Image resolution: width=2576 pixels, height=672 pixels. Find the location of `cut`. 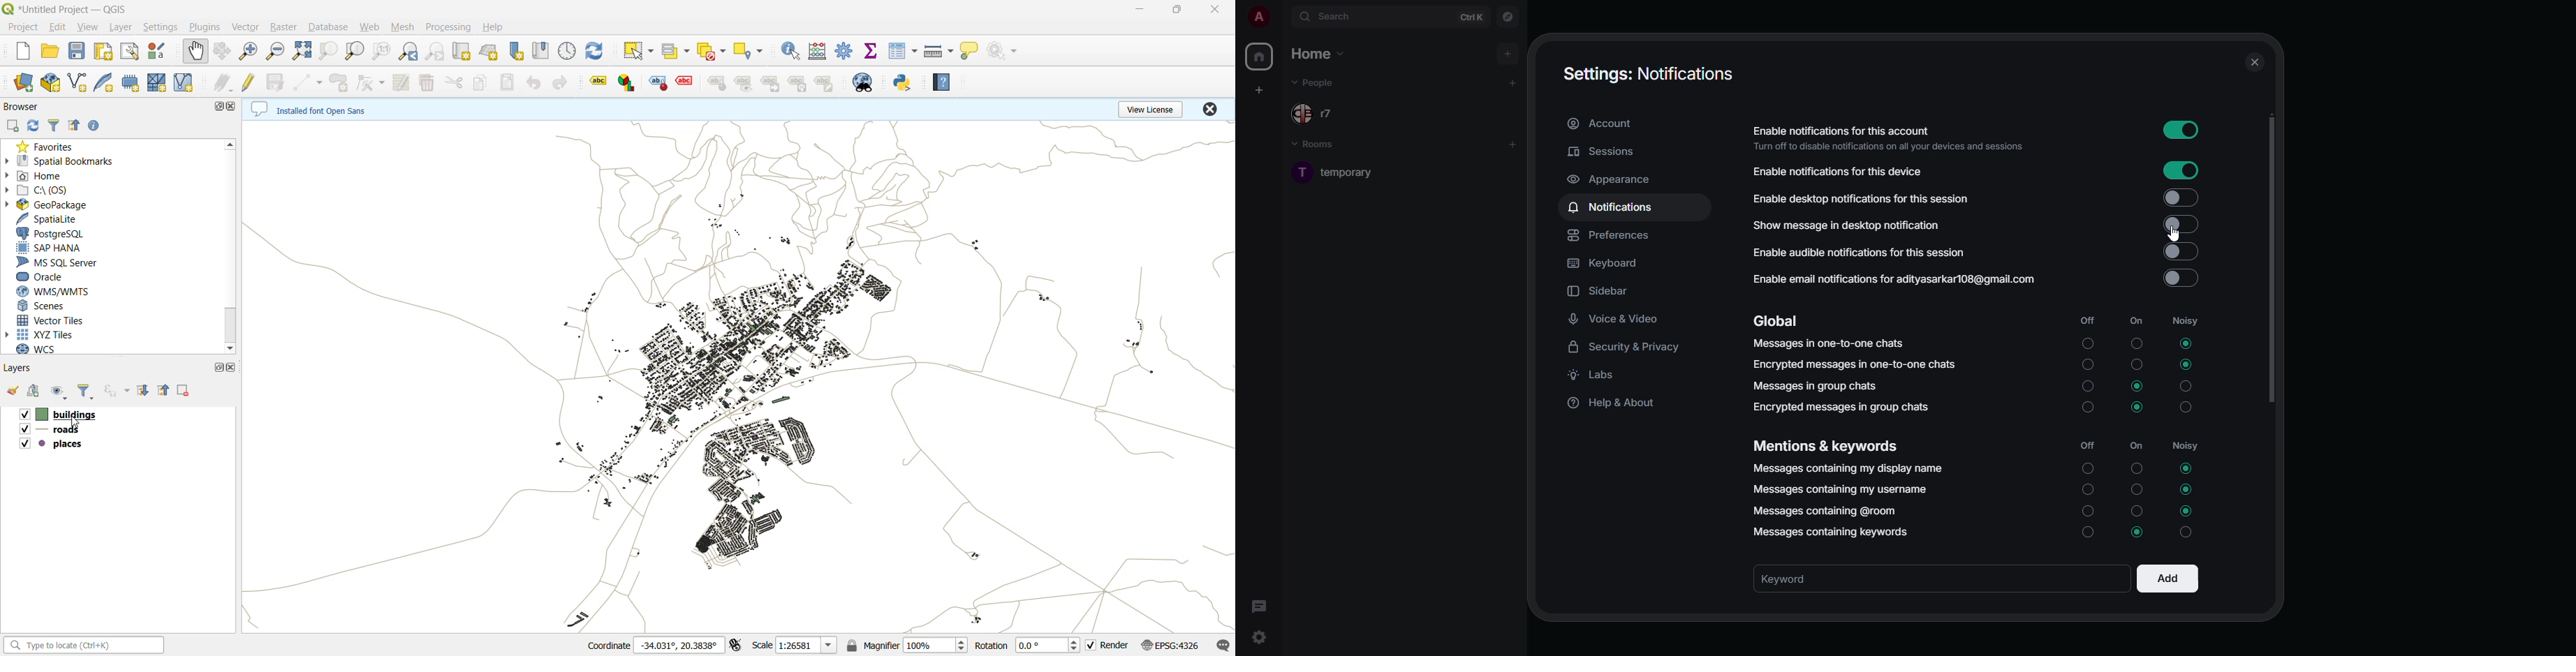

cut is located at coordinates (454, 82).